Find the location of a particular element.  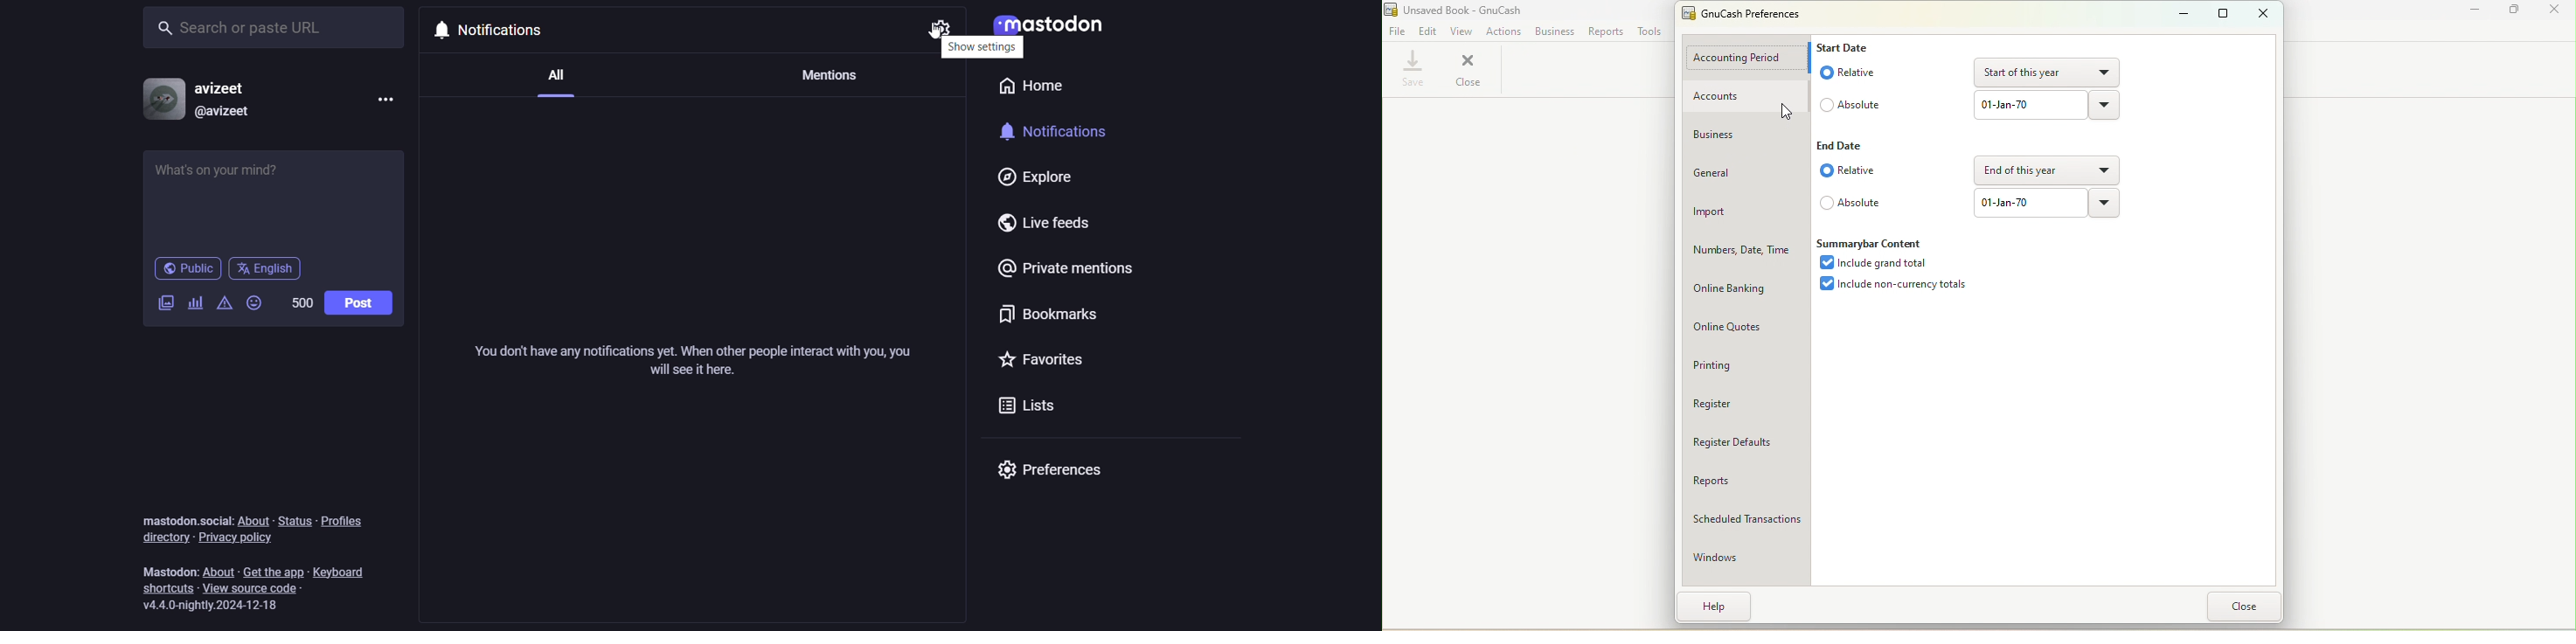

Online banking is located at coordinates (1746, 284).